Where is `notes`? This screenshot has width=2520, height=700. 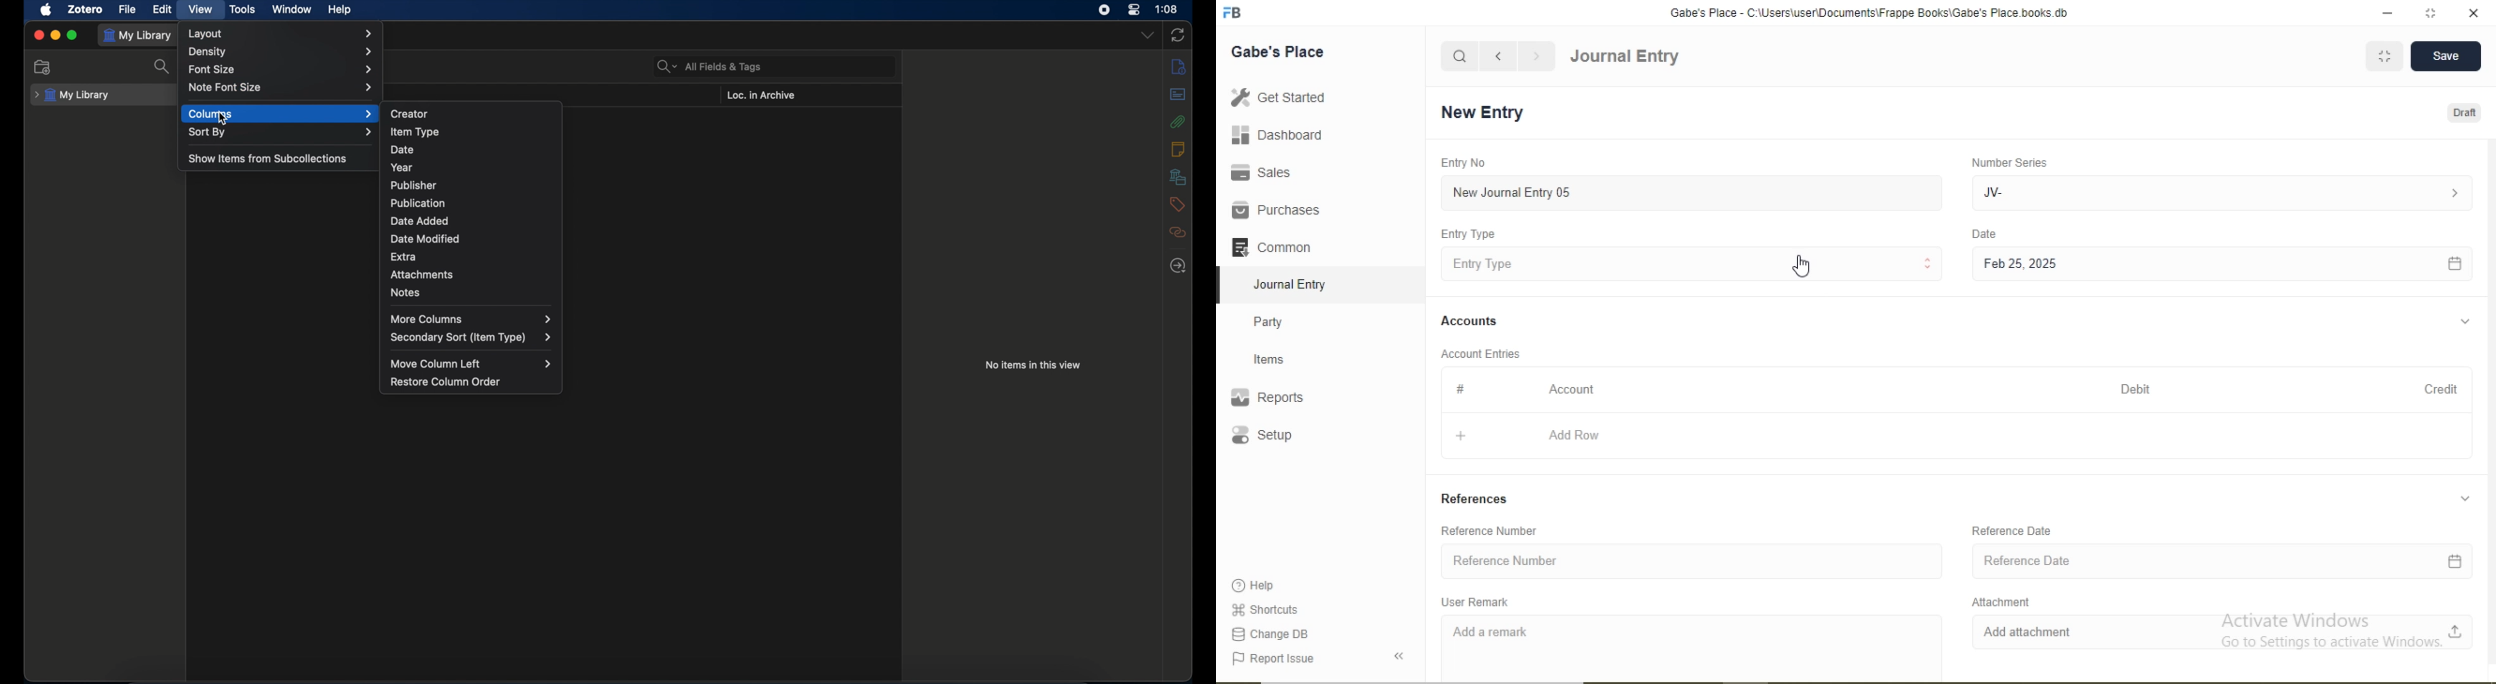 notes is located at coordinates (1177, 149).